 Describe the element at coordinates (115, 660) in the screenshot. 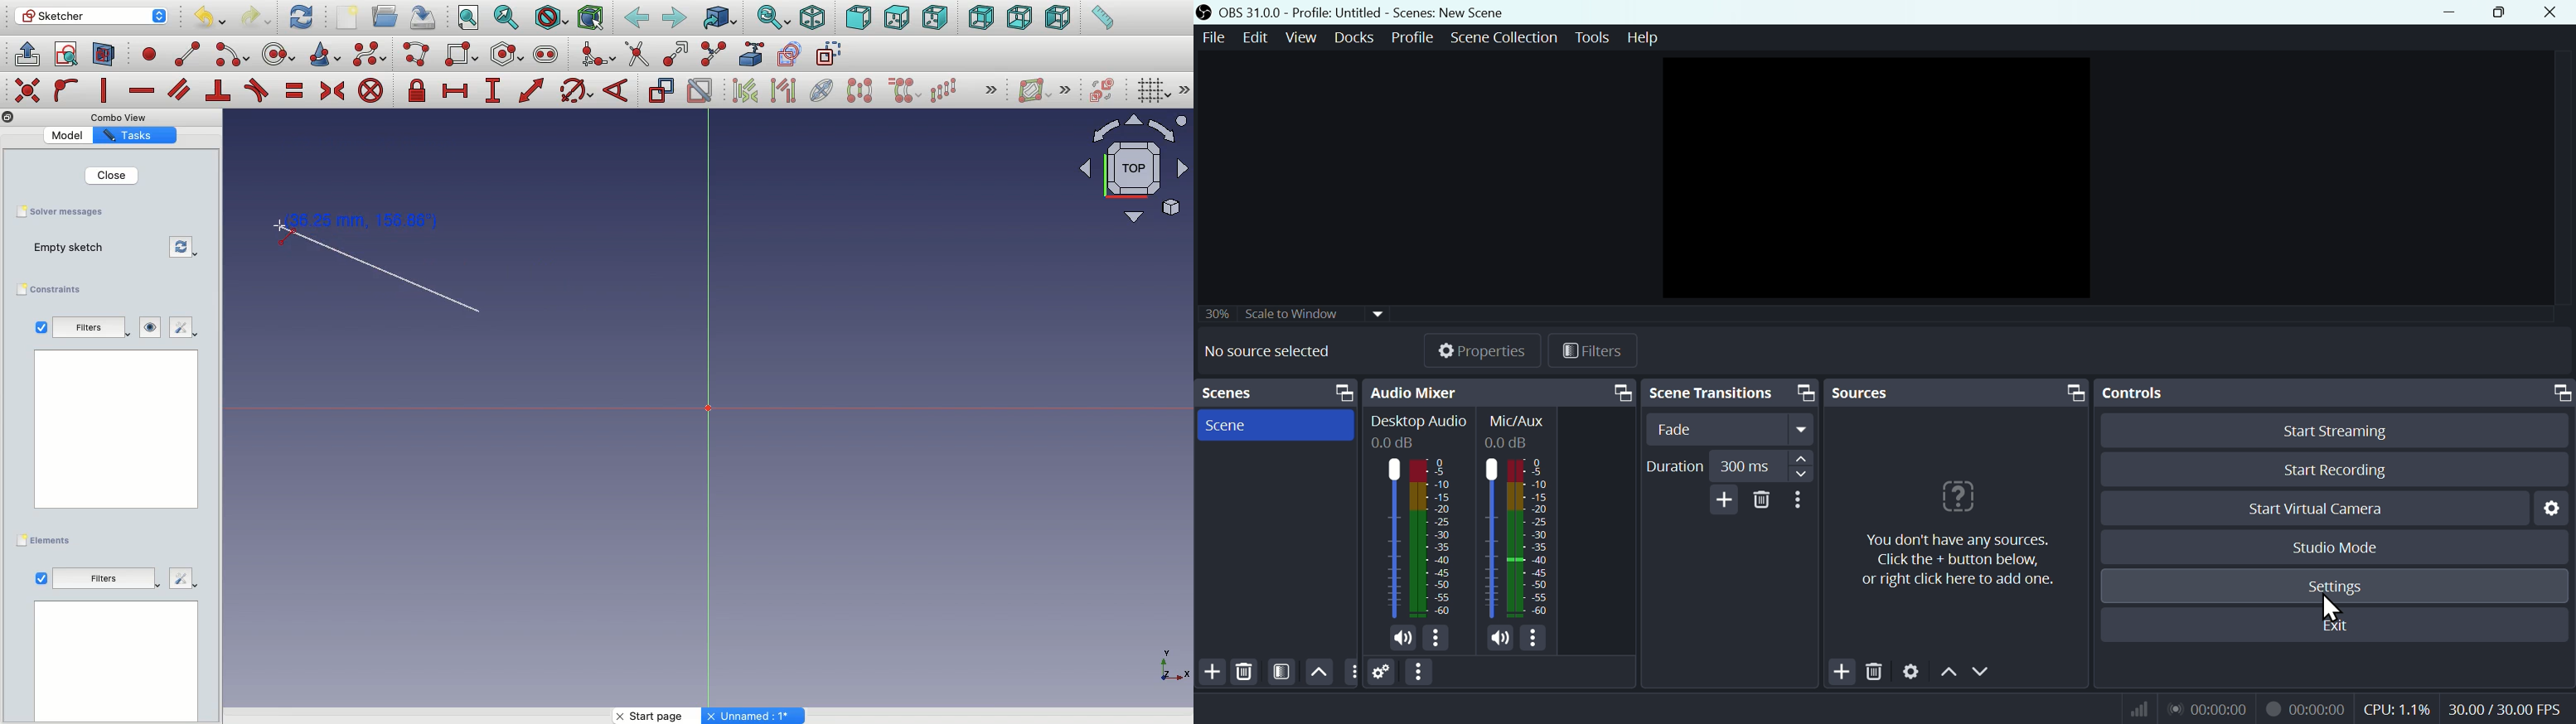

I see `Data` at that location.